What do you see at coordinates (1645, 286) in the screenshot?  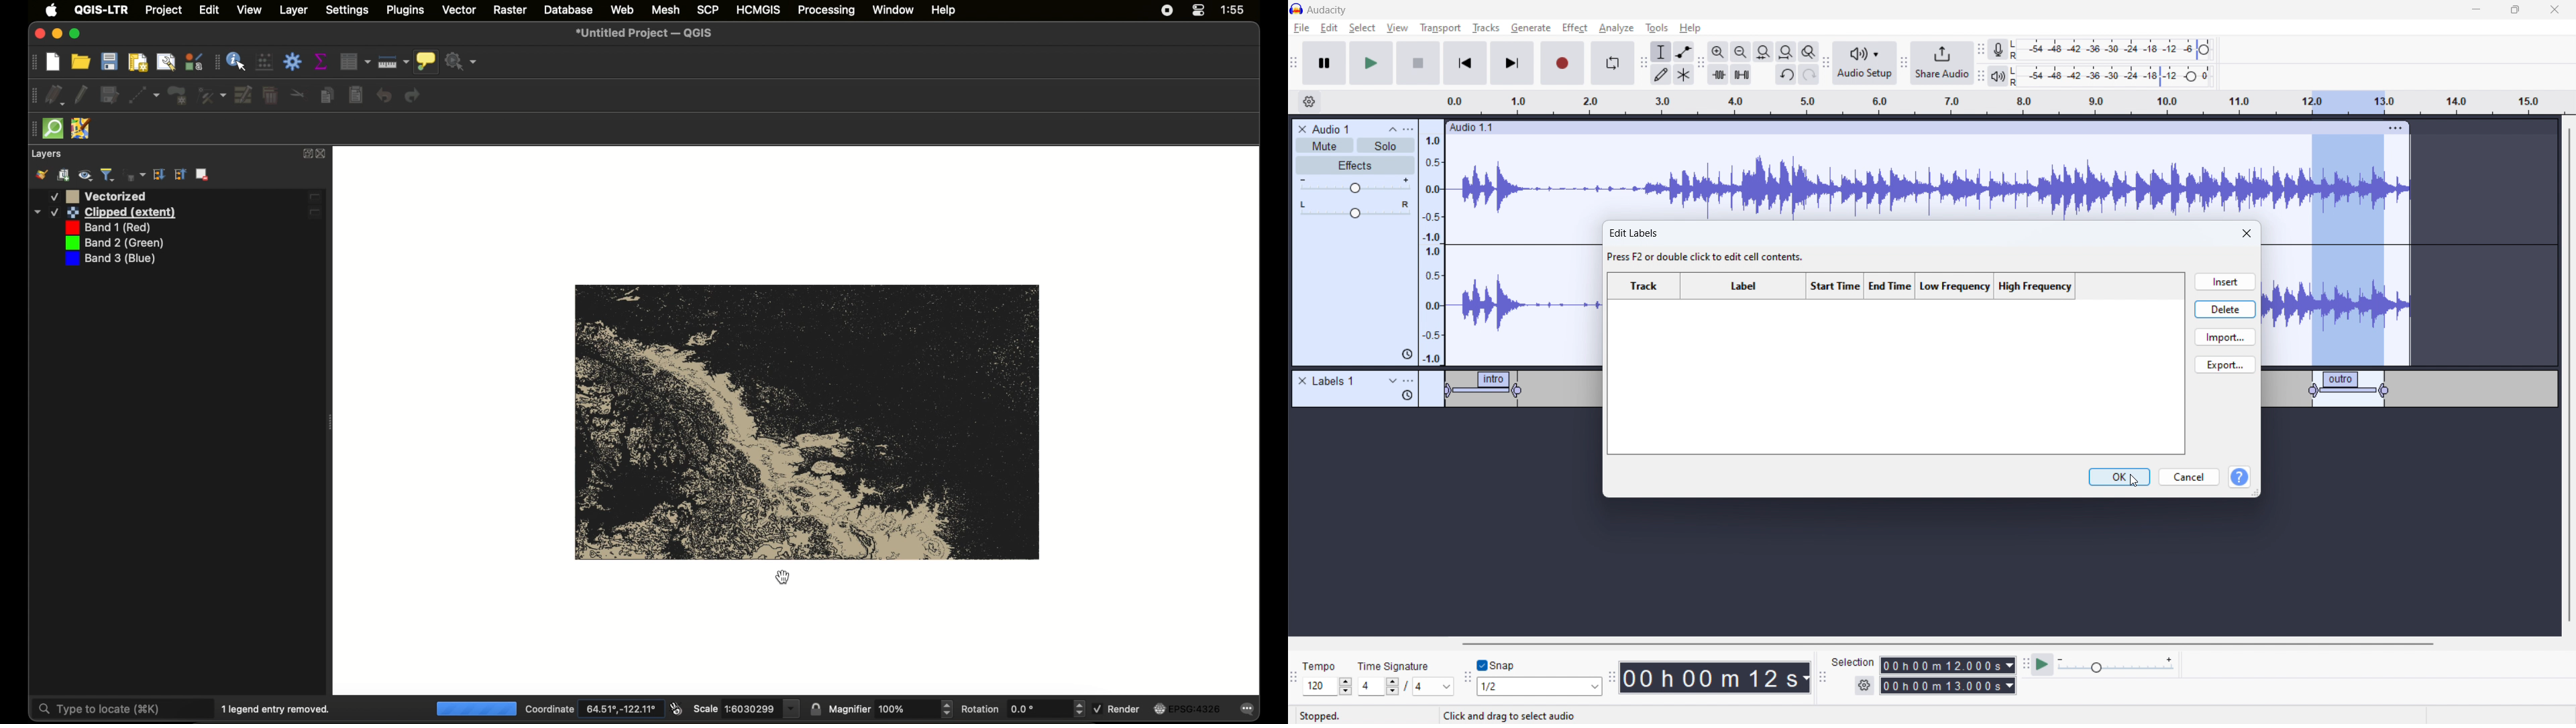 I see `track` at bounding box center [1645, 286].